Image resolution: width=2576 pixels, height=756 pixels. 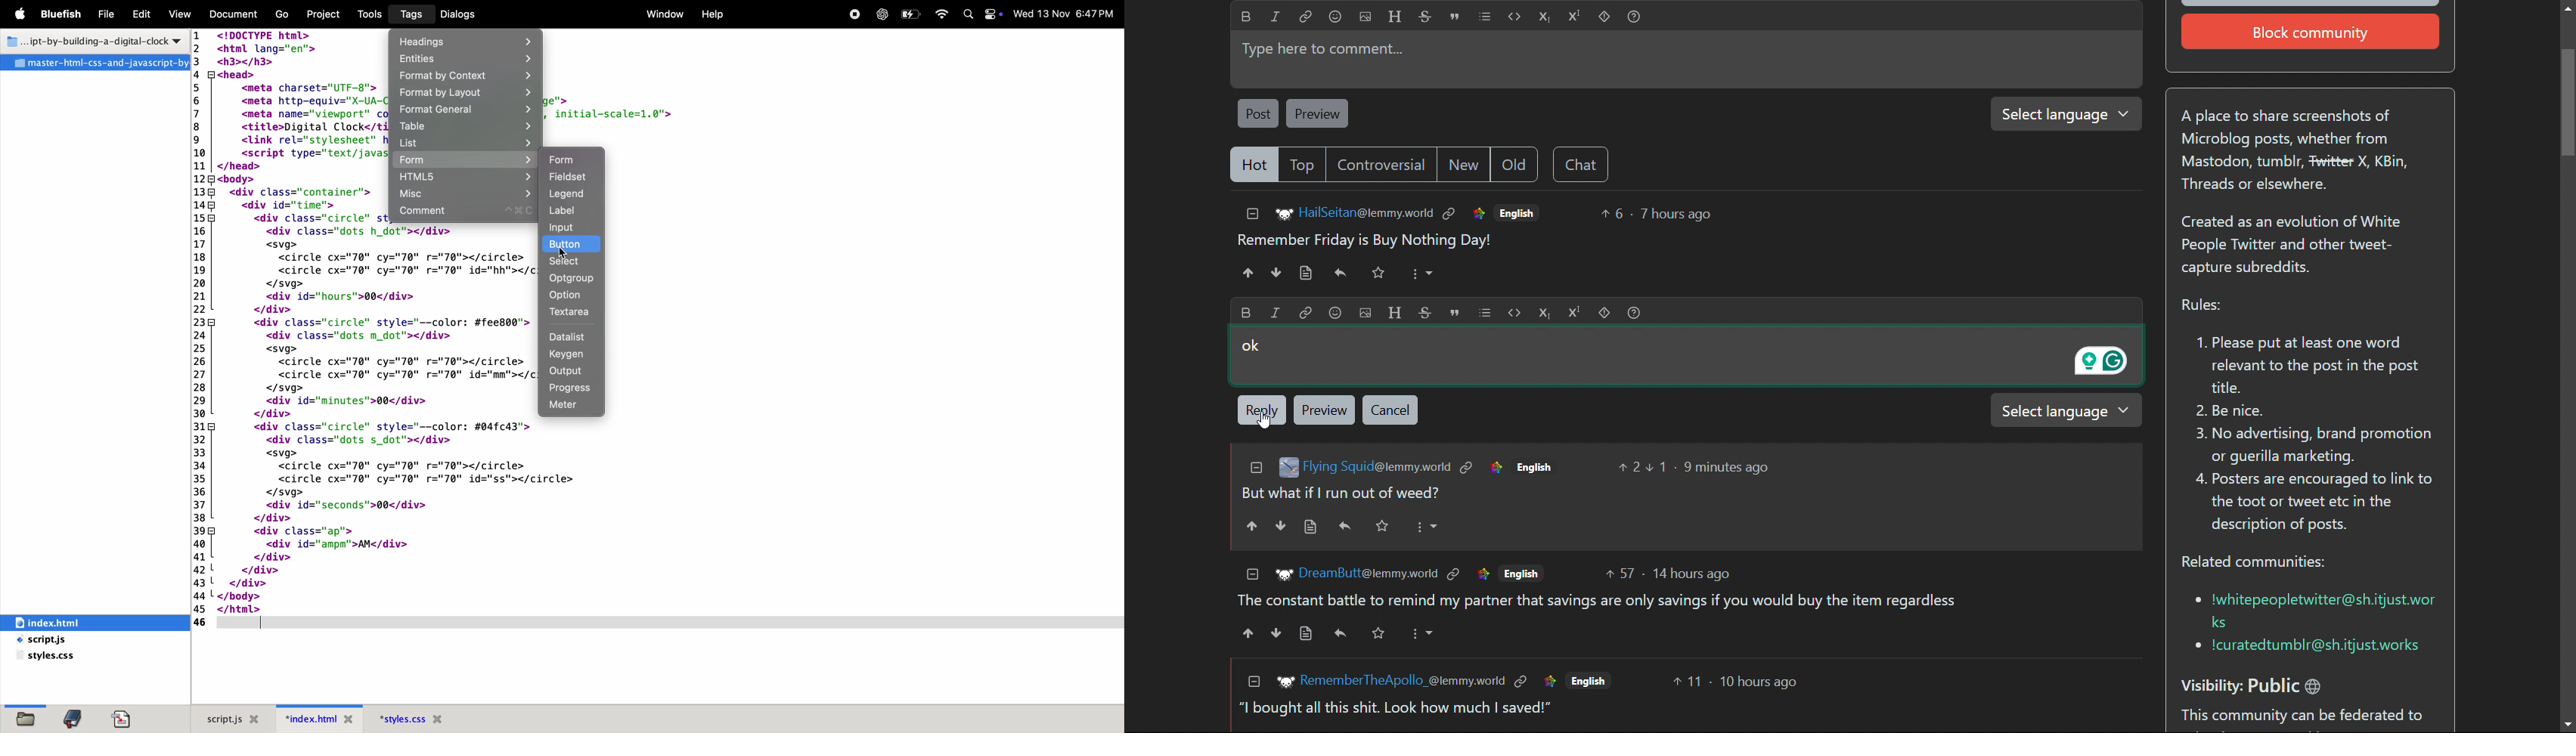 I want to click on text area, so click(x=573, y=314).